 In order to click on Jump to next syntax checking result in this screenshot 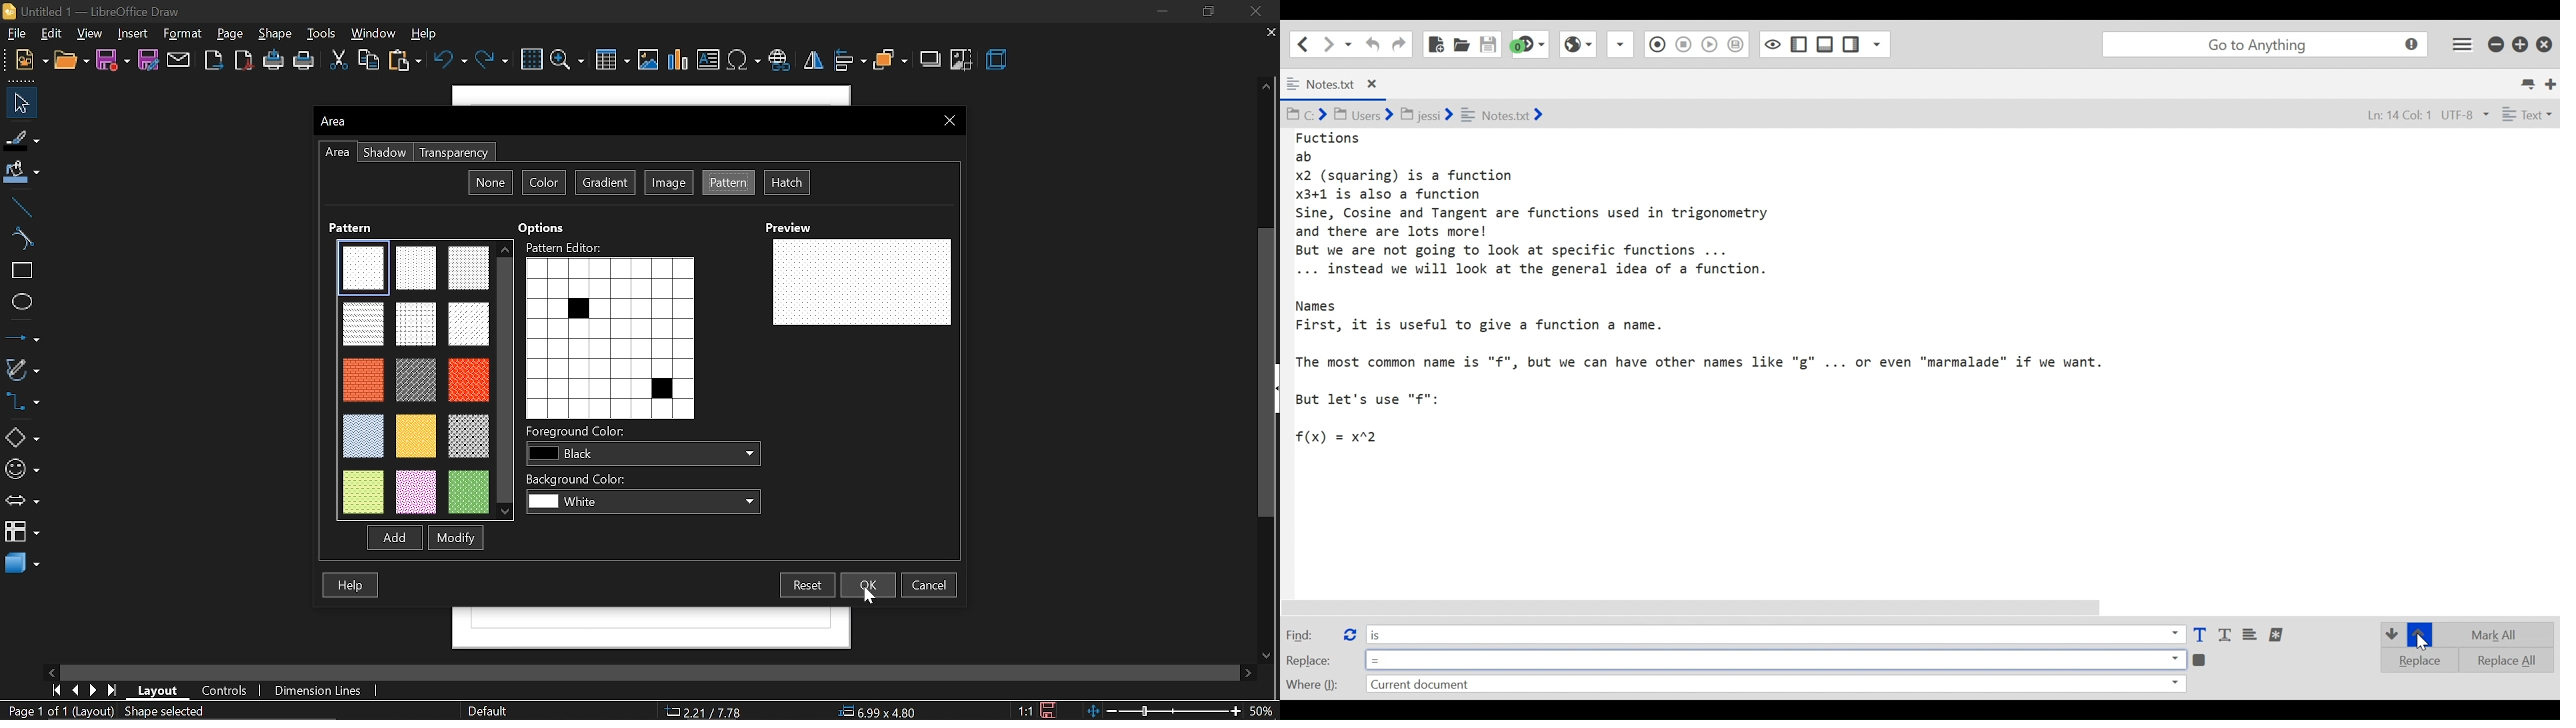, I will do `click(1530, 44)`.